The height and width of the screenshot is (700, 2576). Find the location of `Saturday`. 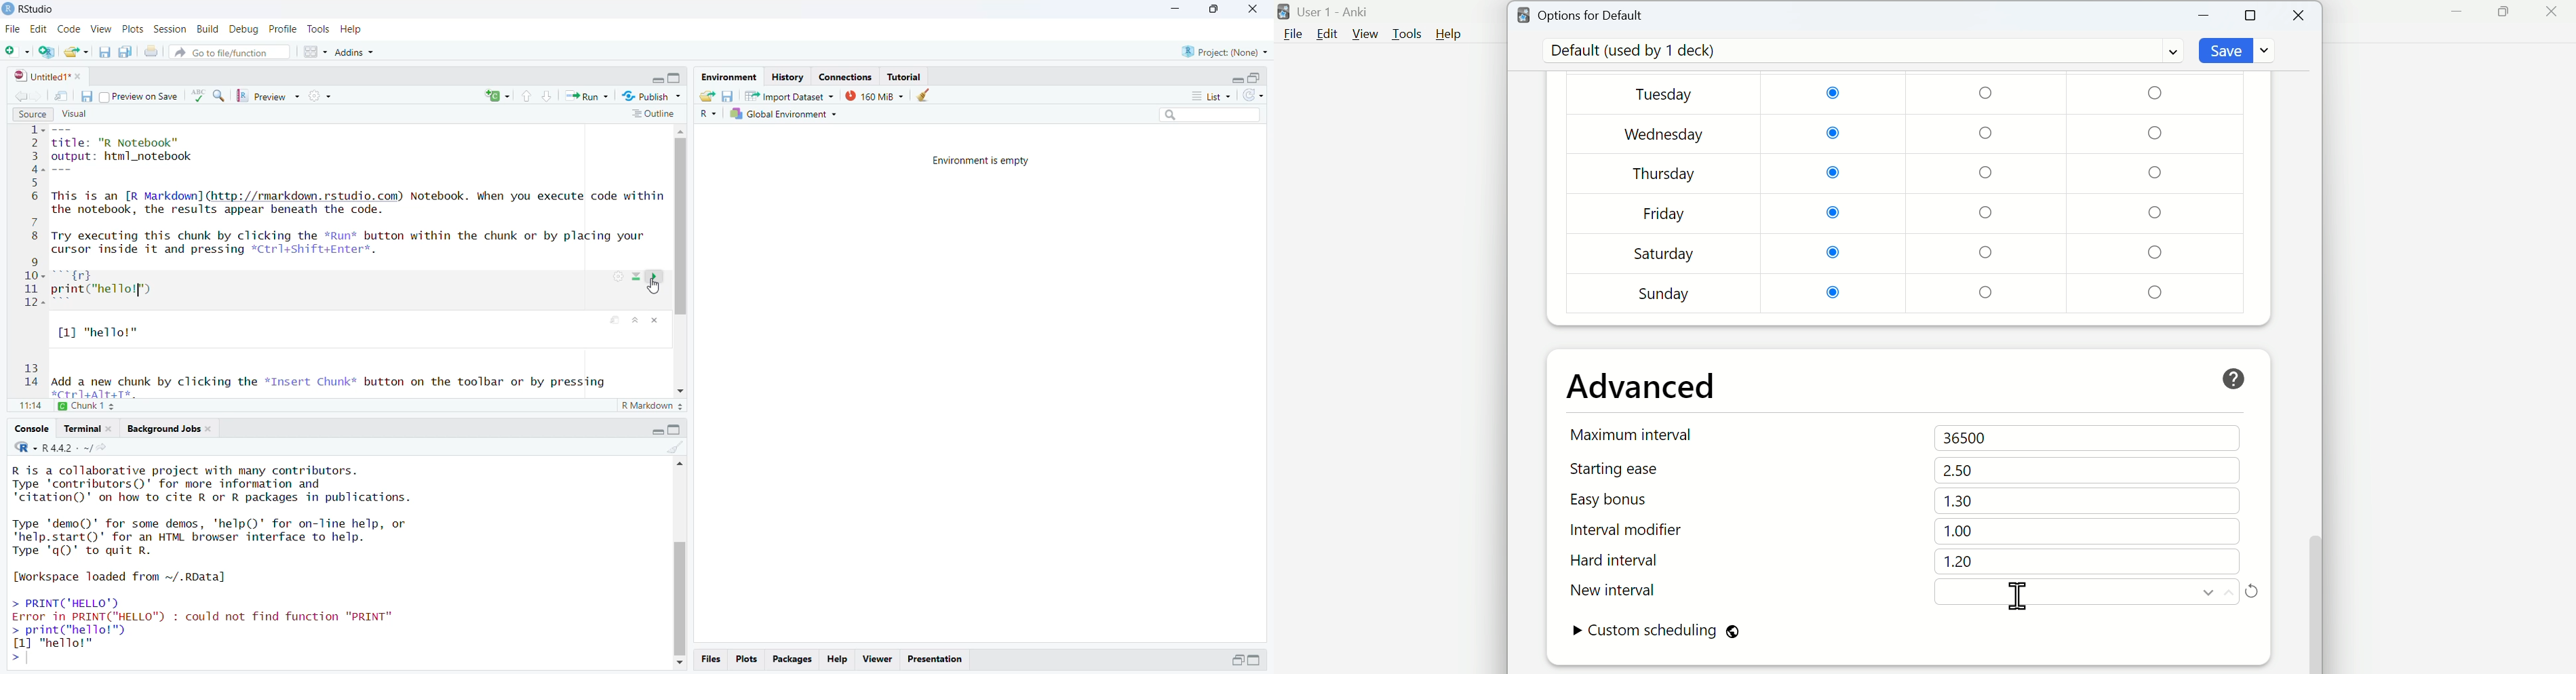

Saturday is located at coordinates (1664, 254).